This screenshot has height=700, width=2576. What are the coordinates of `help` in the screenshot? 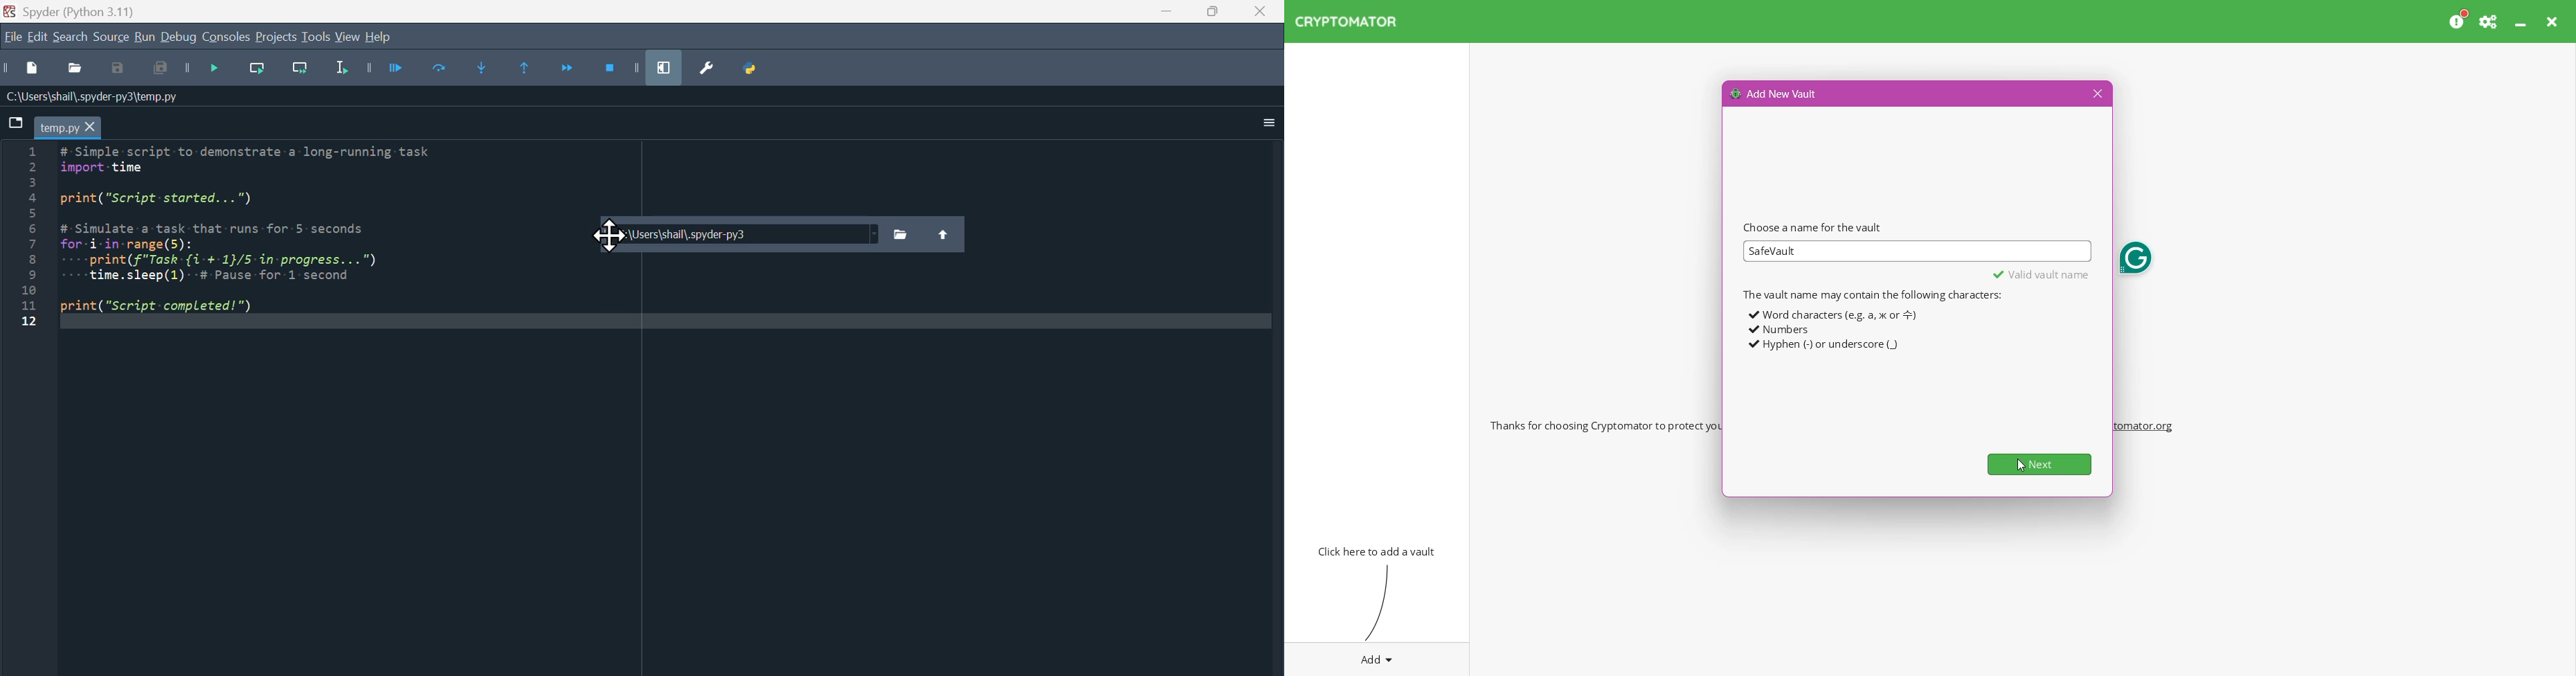 It's located at (380, 39).